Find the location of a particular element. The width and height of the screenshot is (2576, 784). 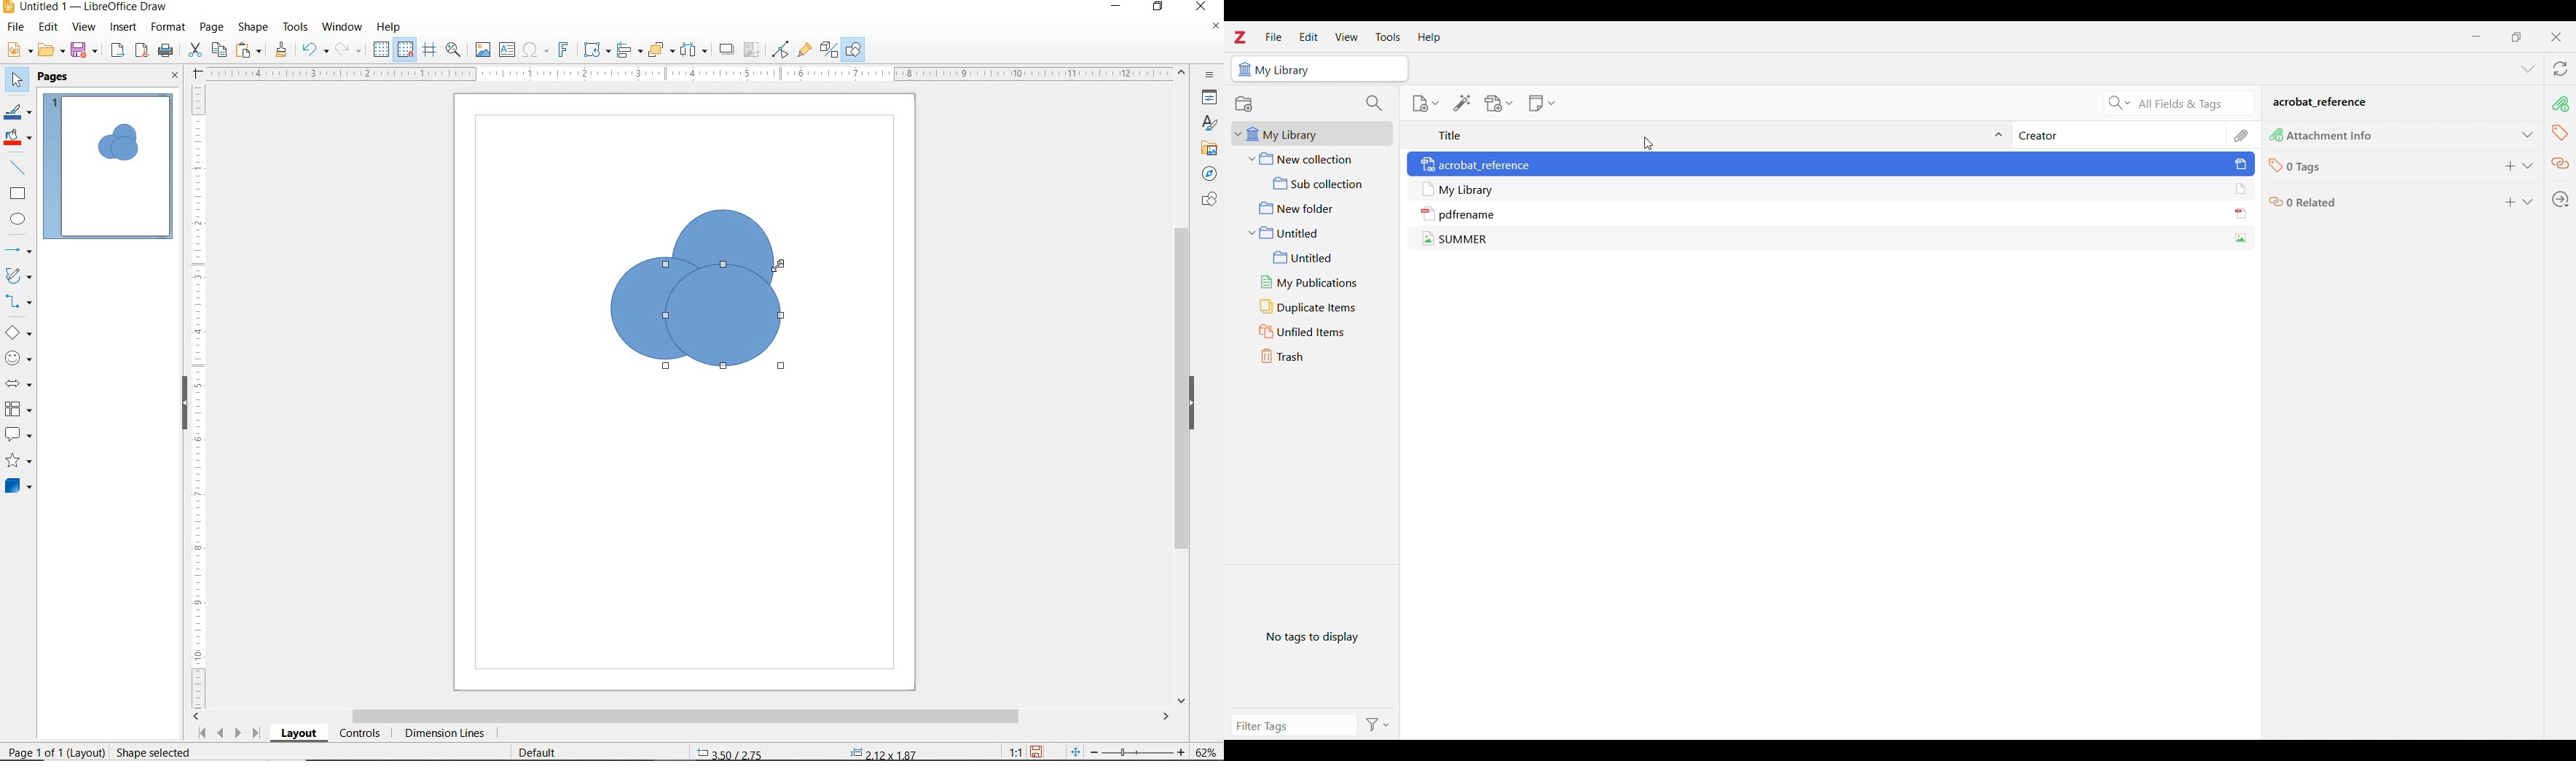

INSERT IMAGE is located at coordinates (483, 50).